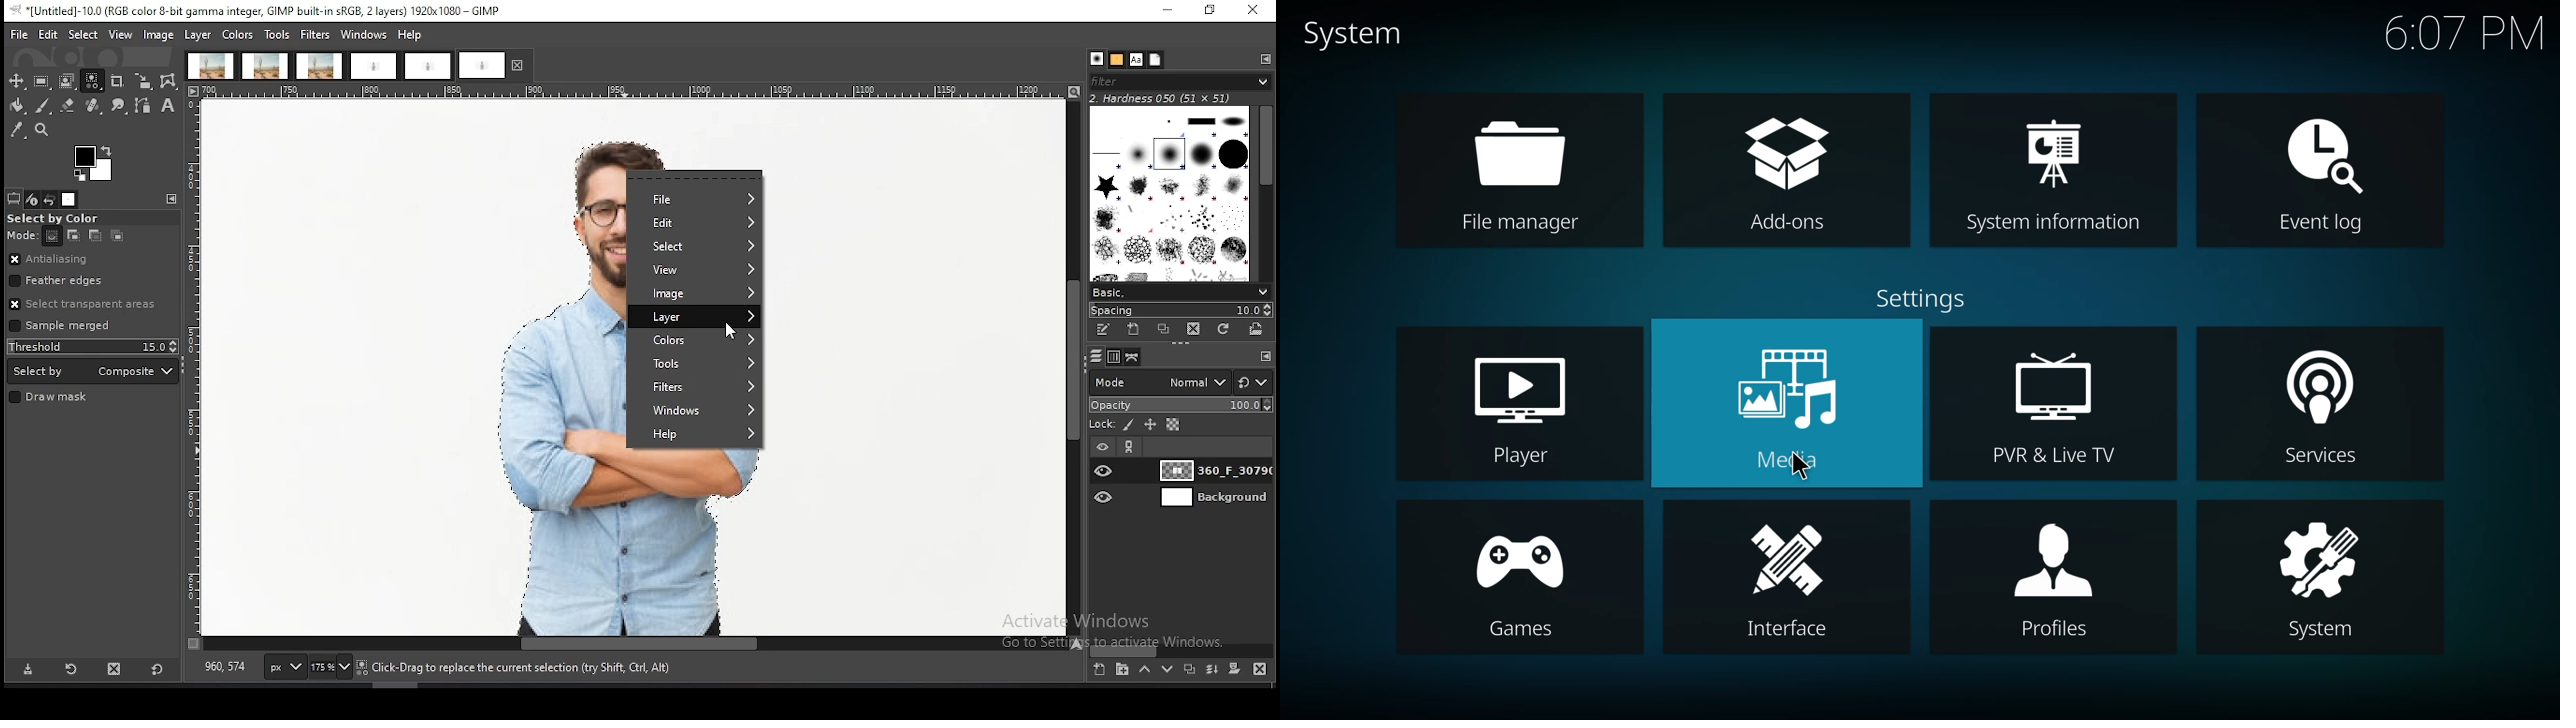 This screenshot has width=2576, height=728. What do you see at coordinates (2319, 225) in the screenshot?
I see `Event log` at bounding box center [2319, 225].